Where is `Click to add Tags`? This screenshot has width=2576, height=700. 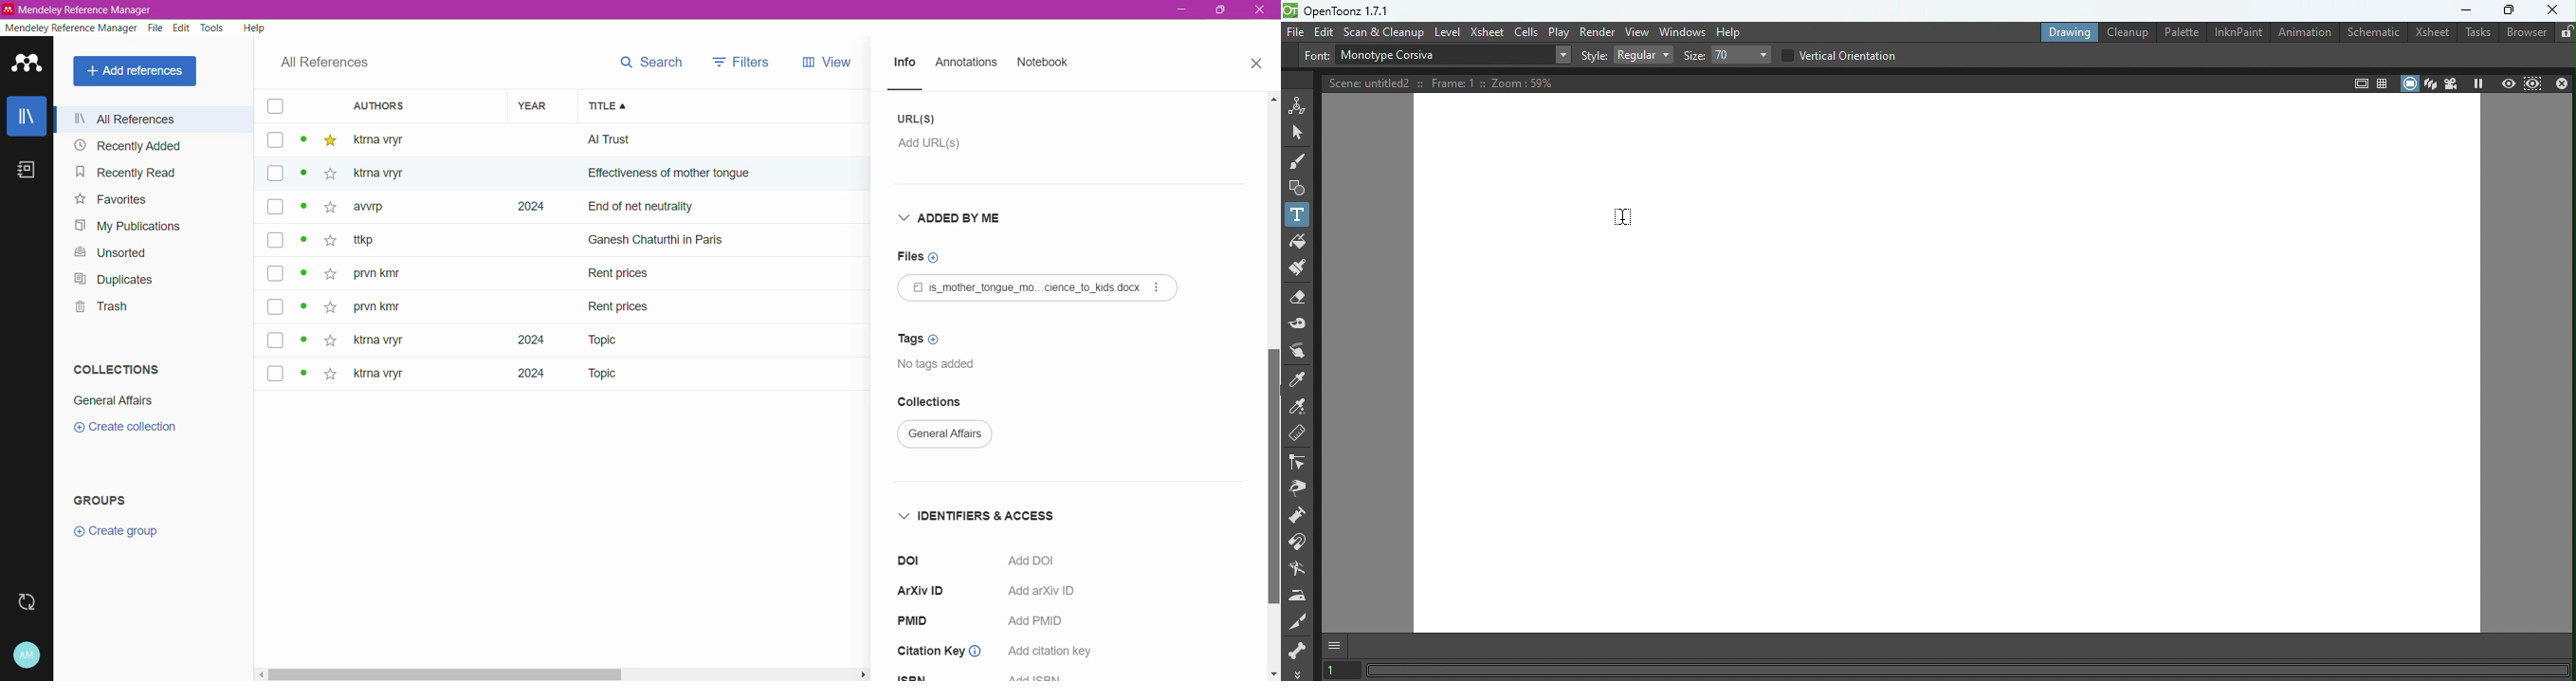 Click to add Tags is located at coordinates (916, 338).